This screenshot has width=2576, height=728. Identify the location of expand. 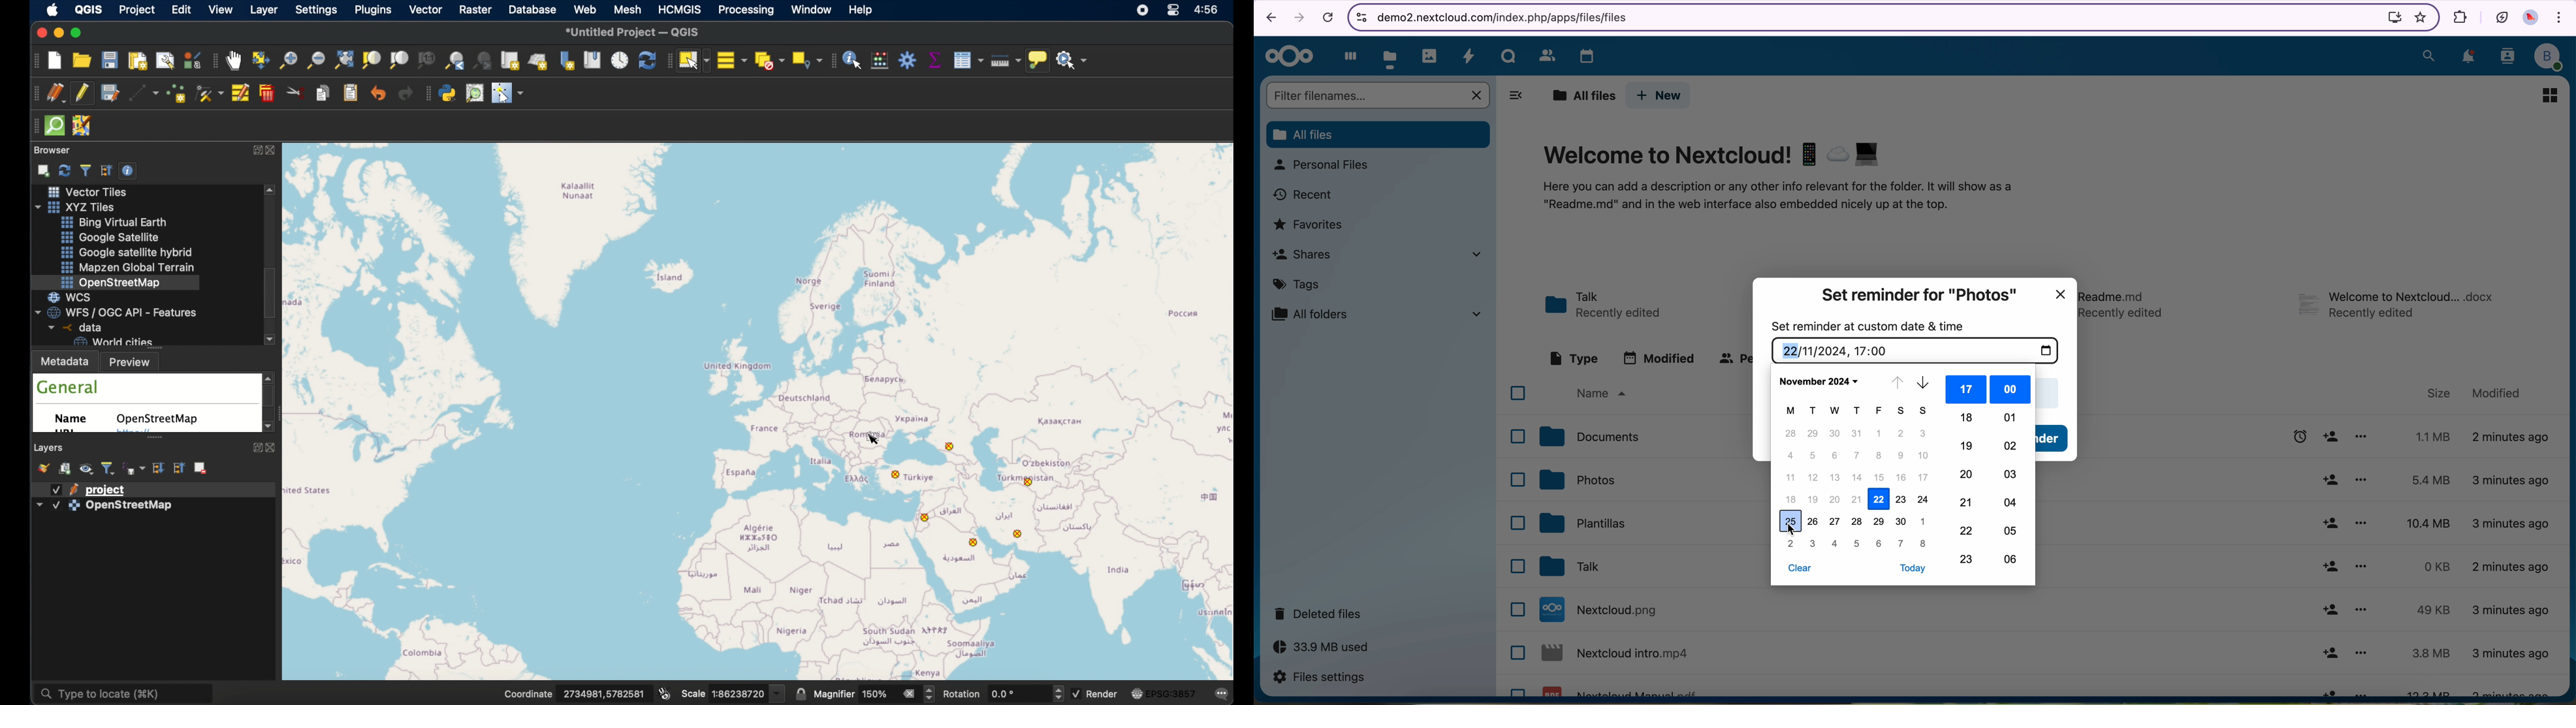
(255, 449).